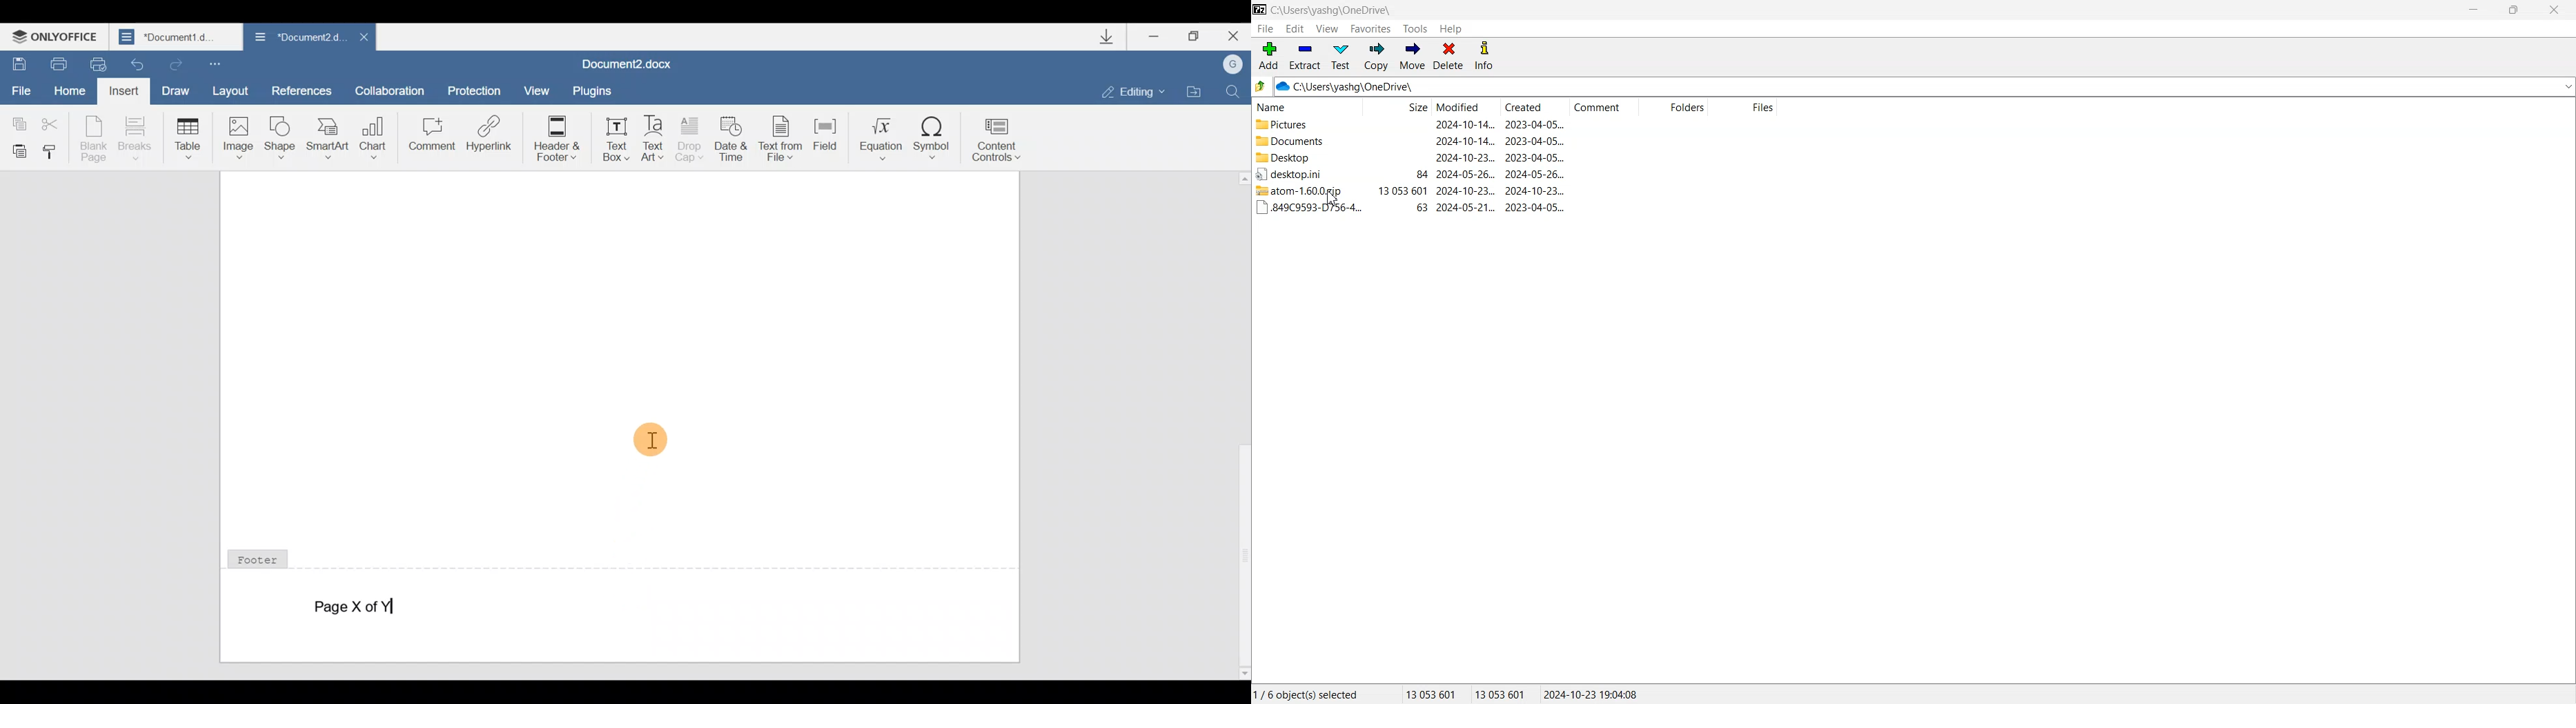  Describe the element at coordinates (731, 136) in the screenshot. I see `Date & time` at that location.